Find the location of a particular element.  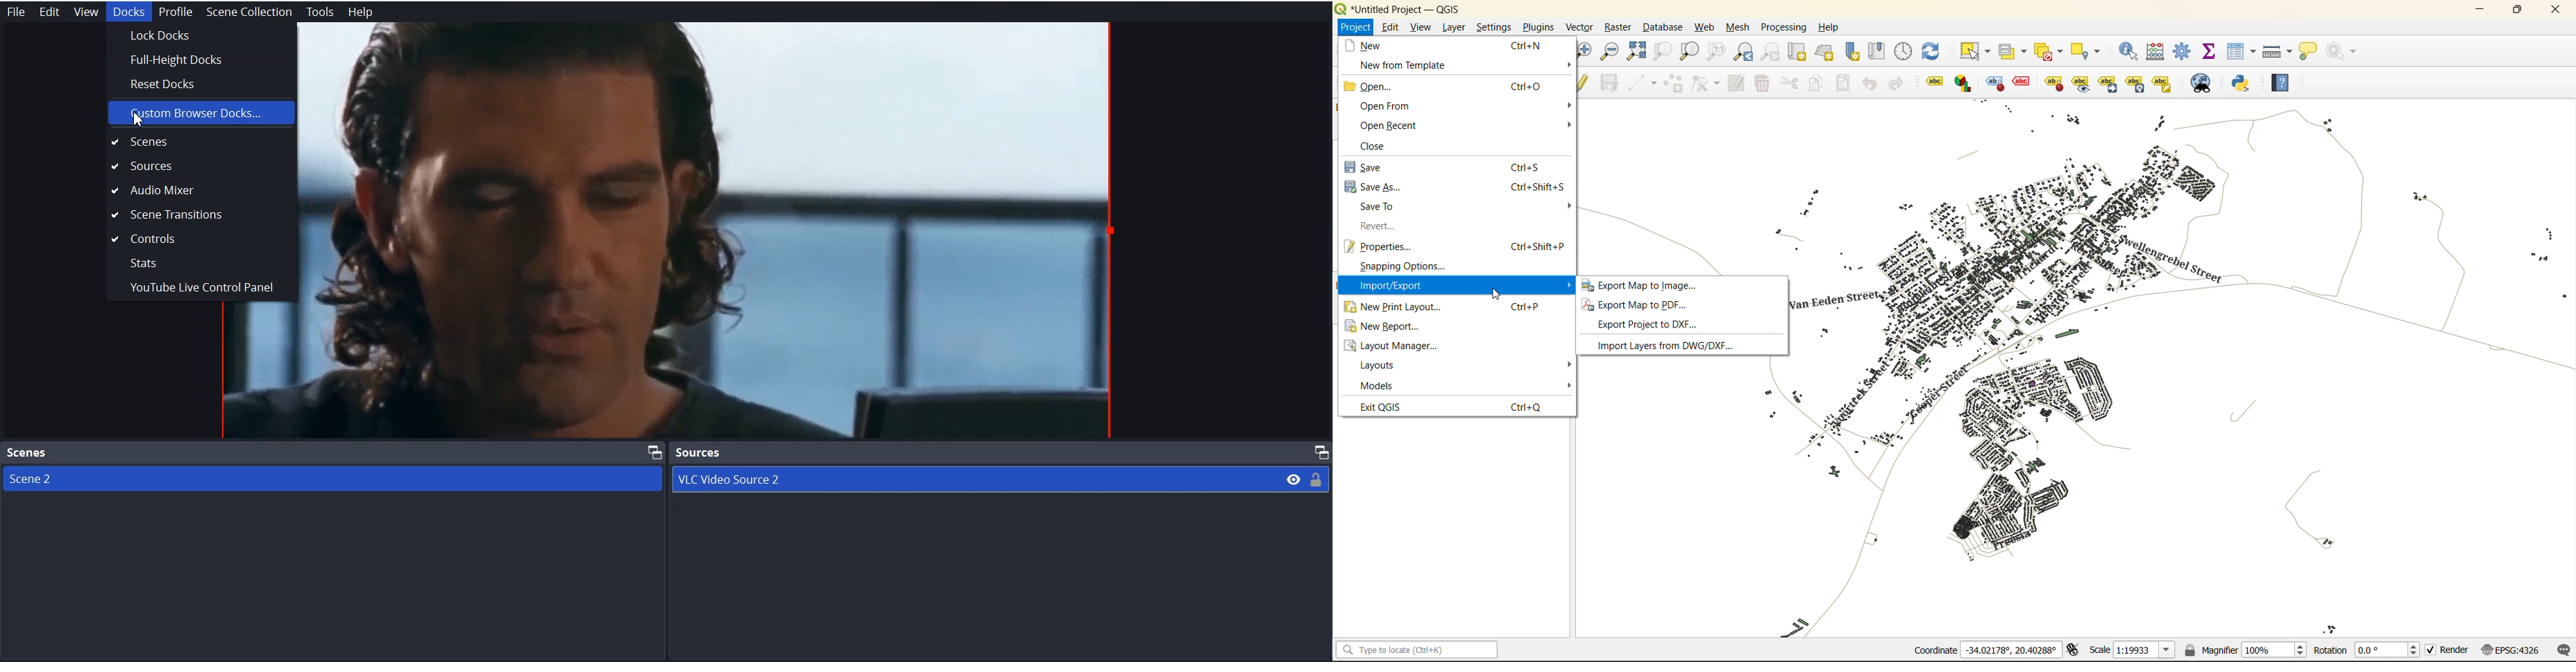

export project to dxf is located at coordinates (1656, 325).